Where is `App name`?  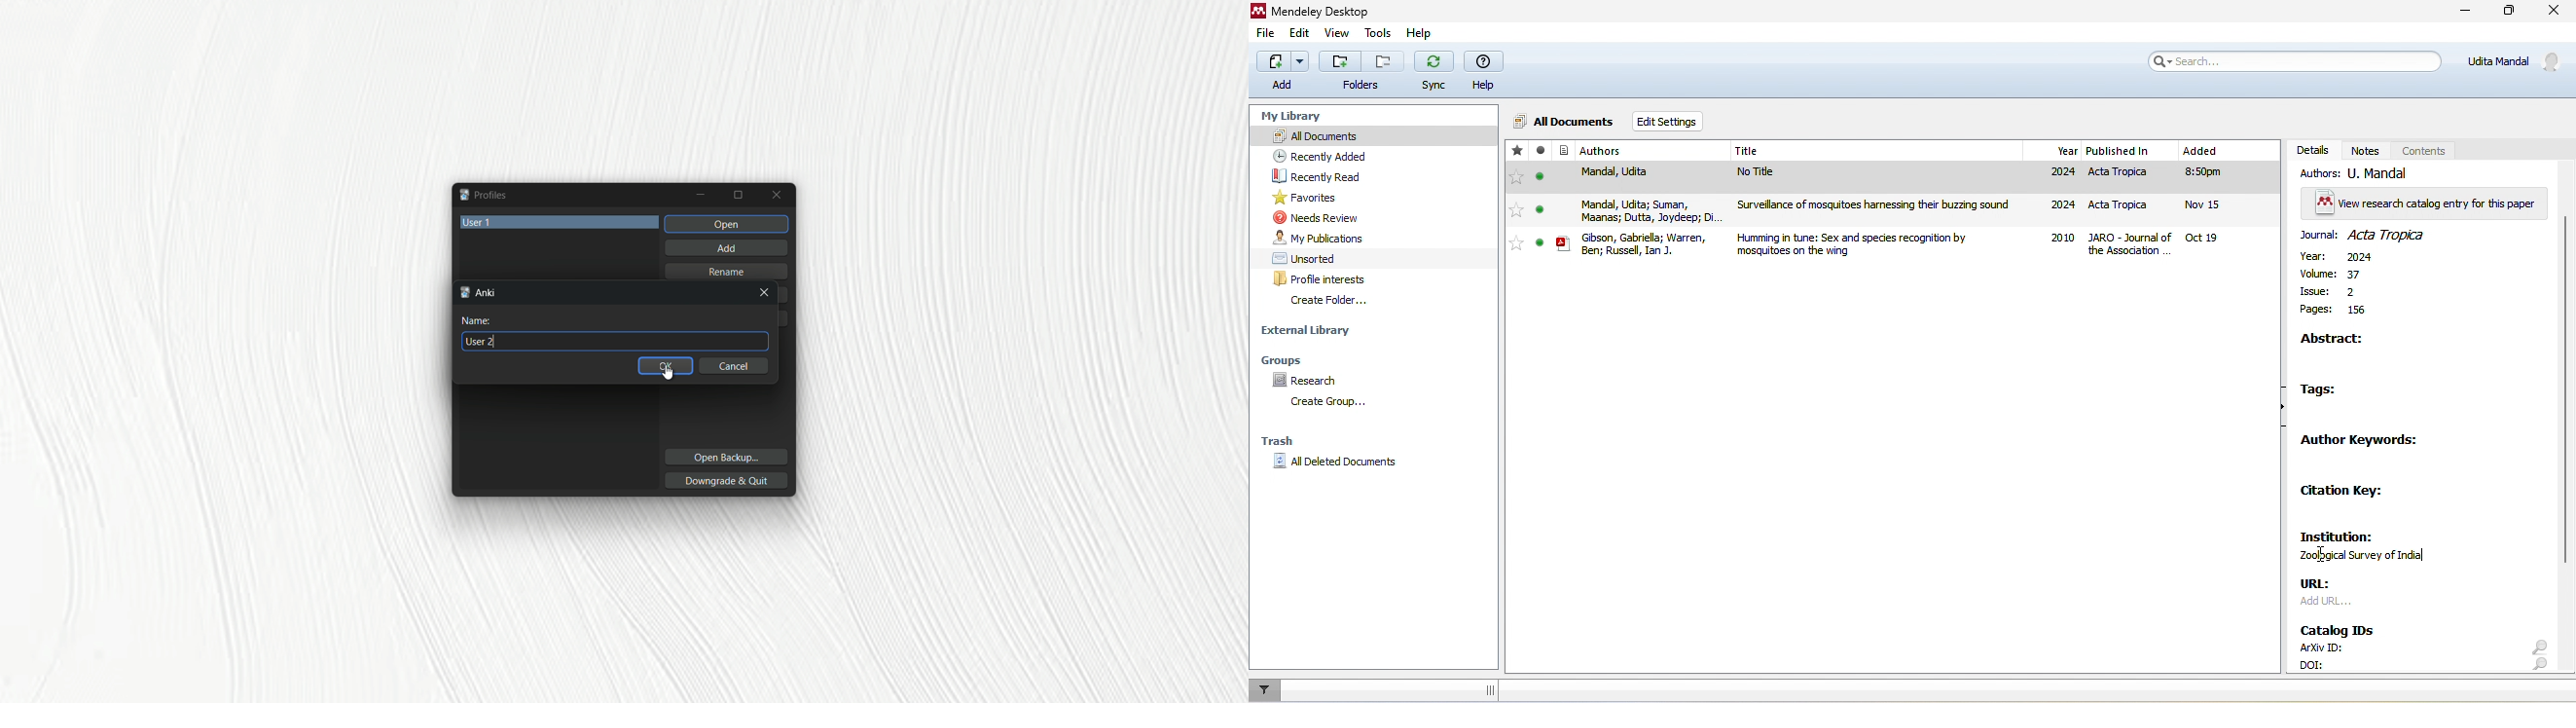
App name is located at coordinates (481, 292).